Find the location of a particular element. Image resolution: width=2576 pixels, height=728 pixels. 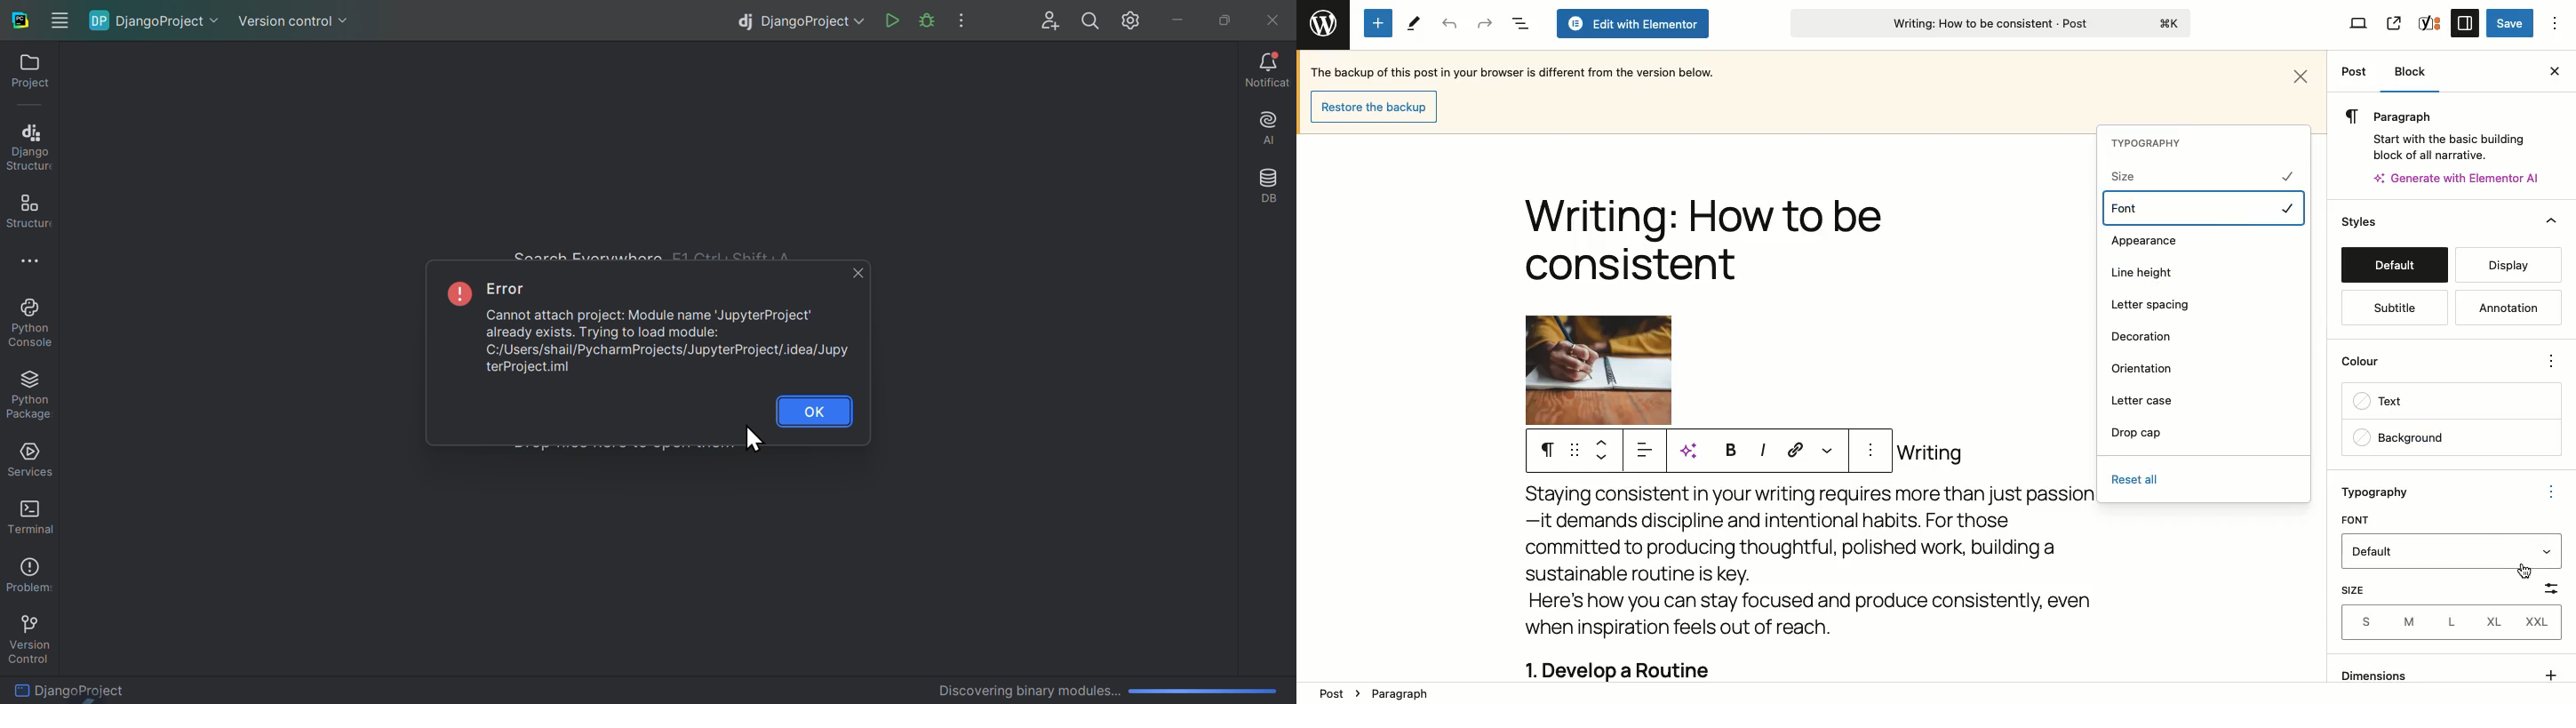

Letter spacing is located at coordinates (2153, 305).